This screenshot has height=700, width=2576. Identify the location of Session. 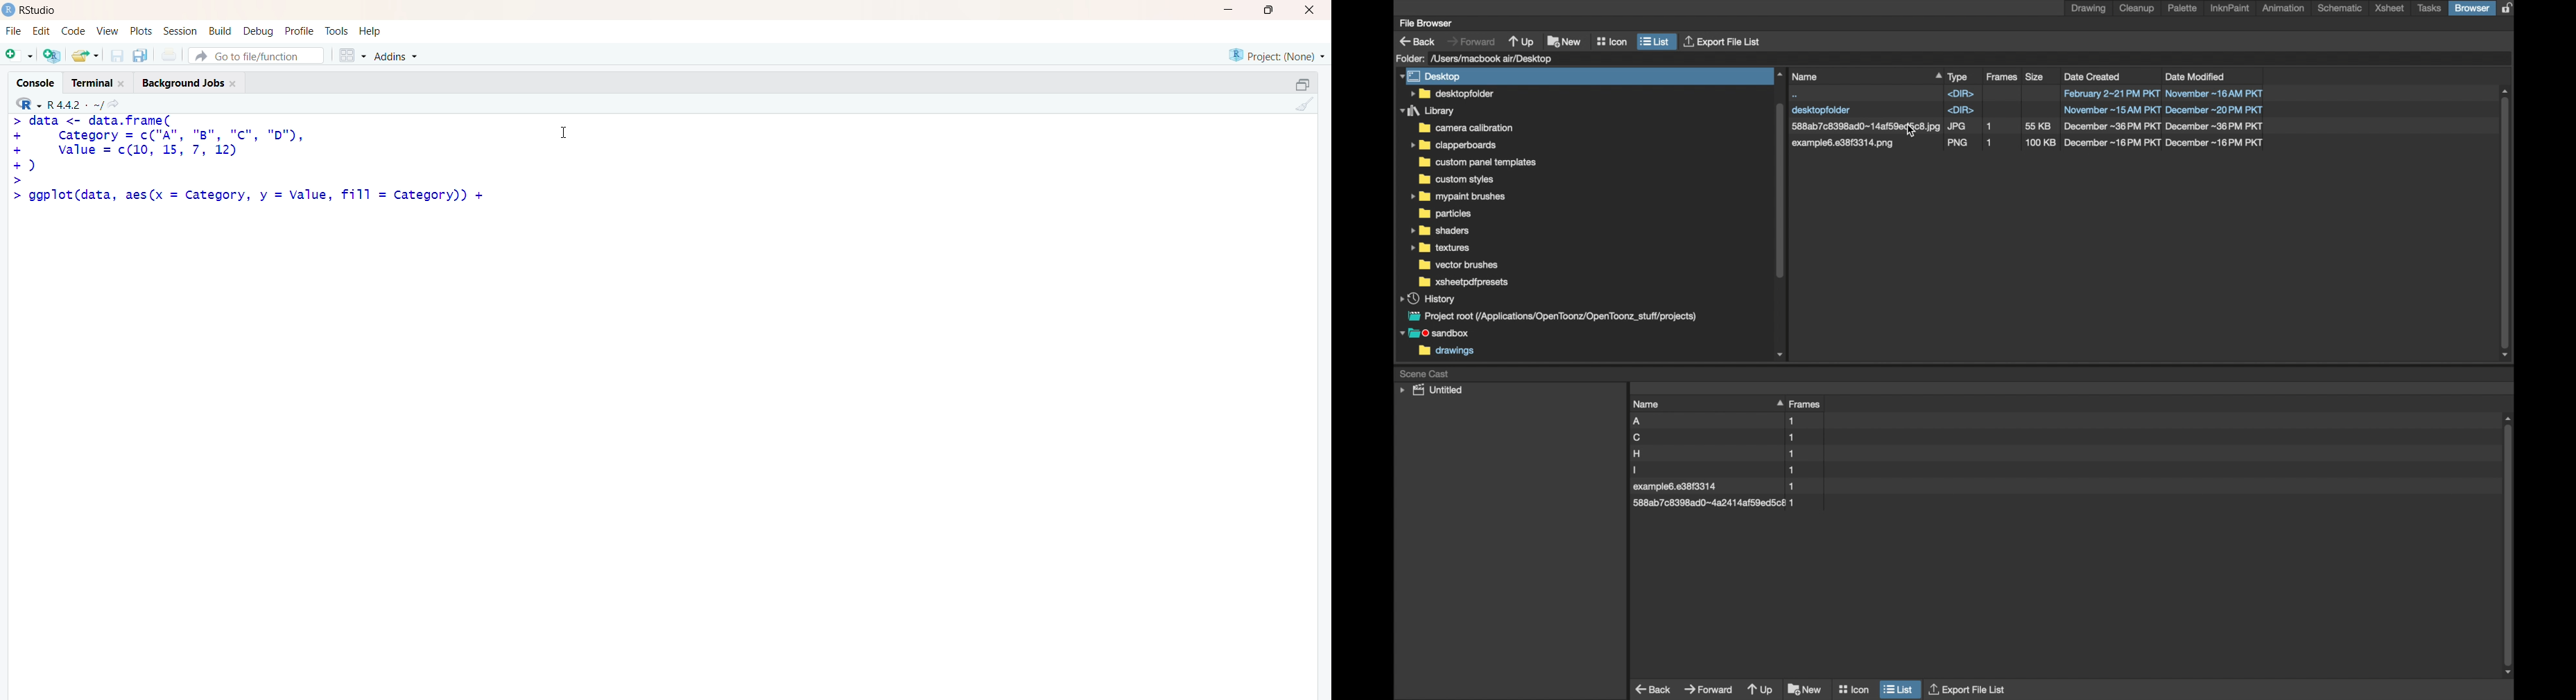
(180, 31).